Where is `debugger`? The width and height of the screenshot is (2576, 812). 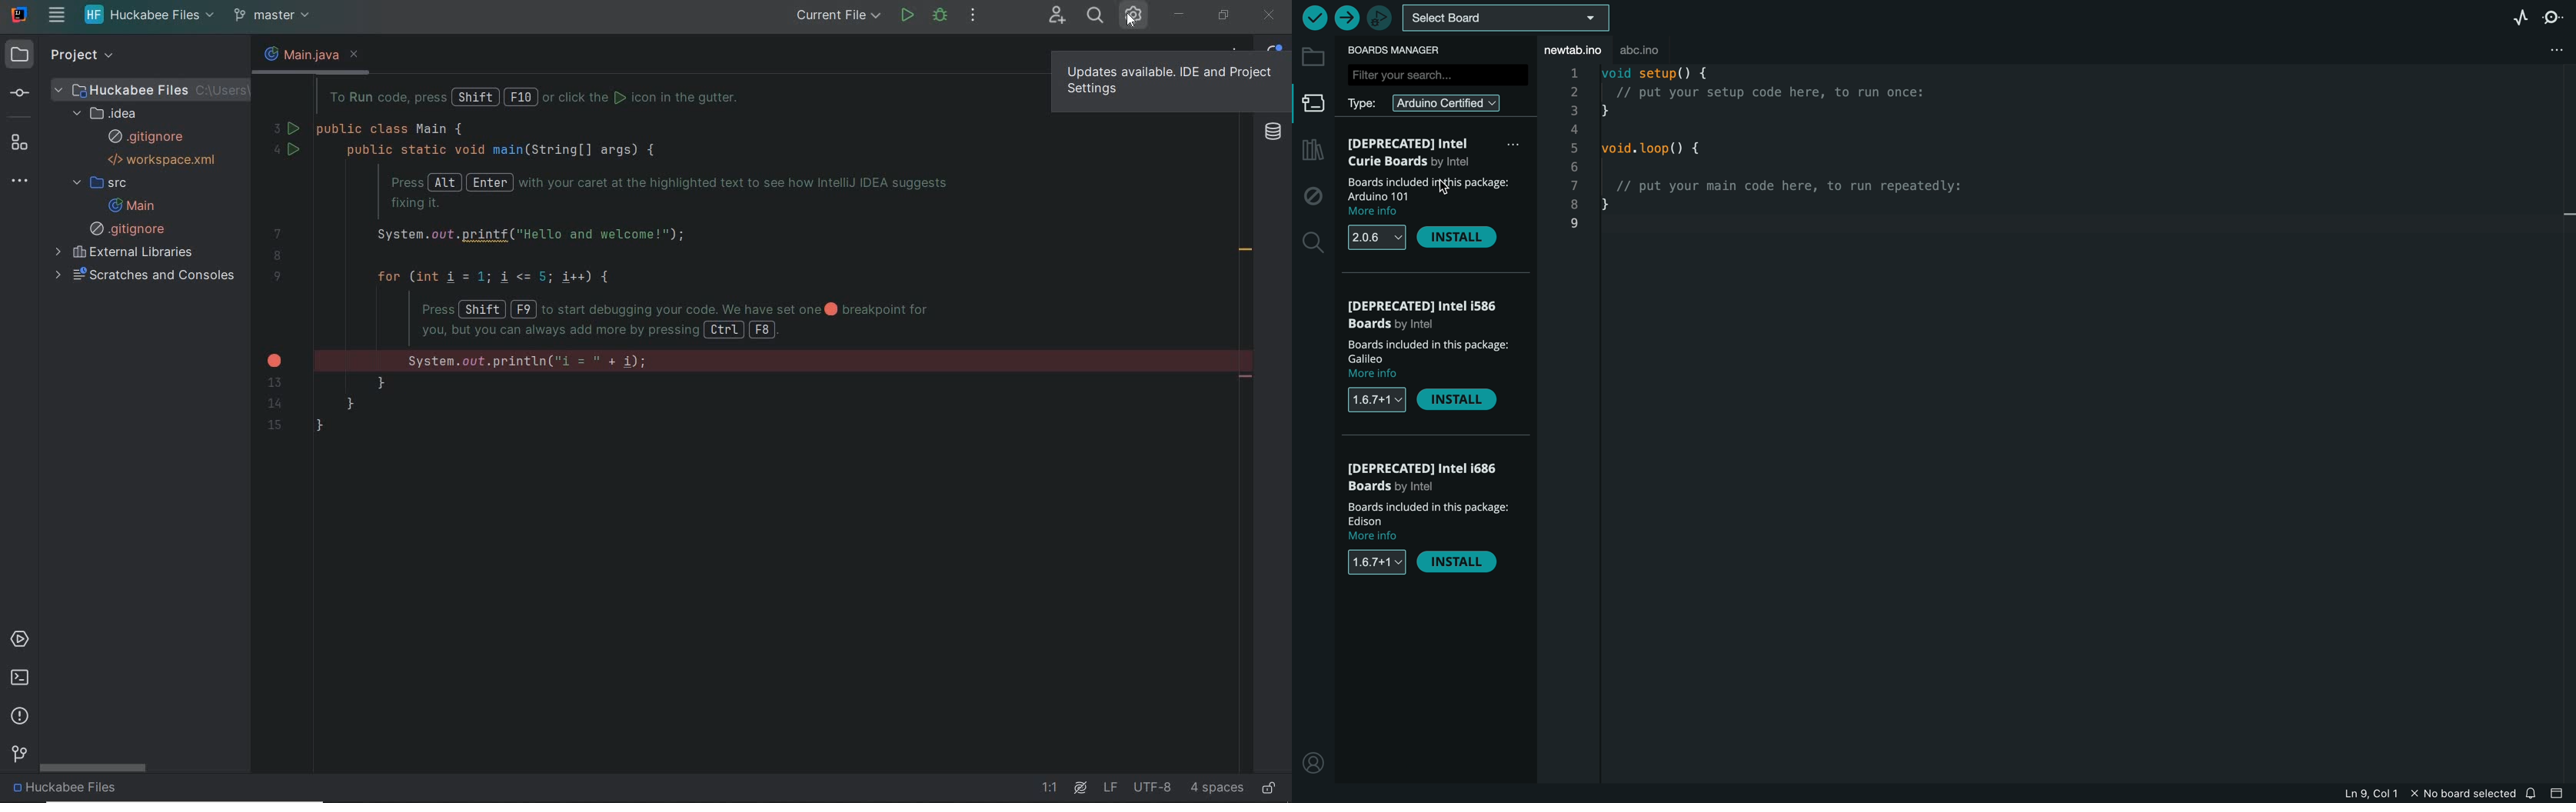
debugger is located at coordinates (1377, 17).